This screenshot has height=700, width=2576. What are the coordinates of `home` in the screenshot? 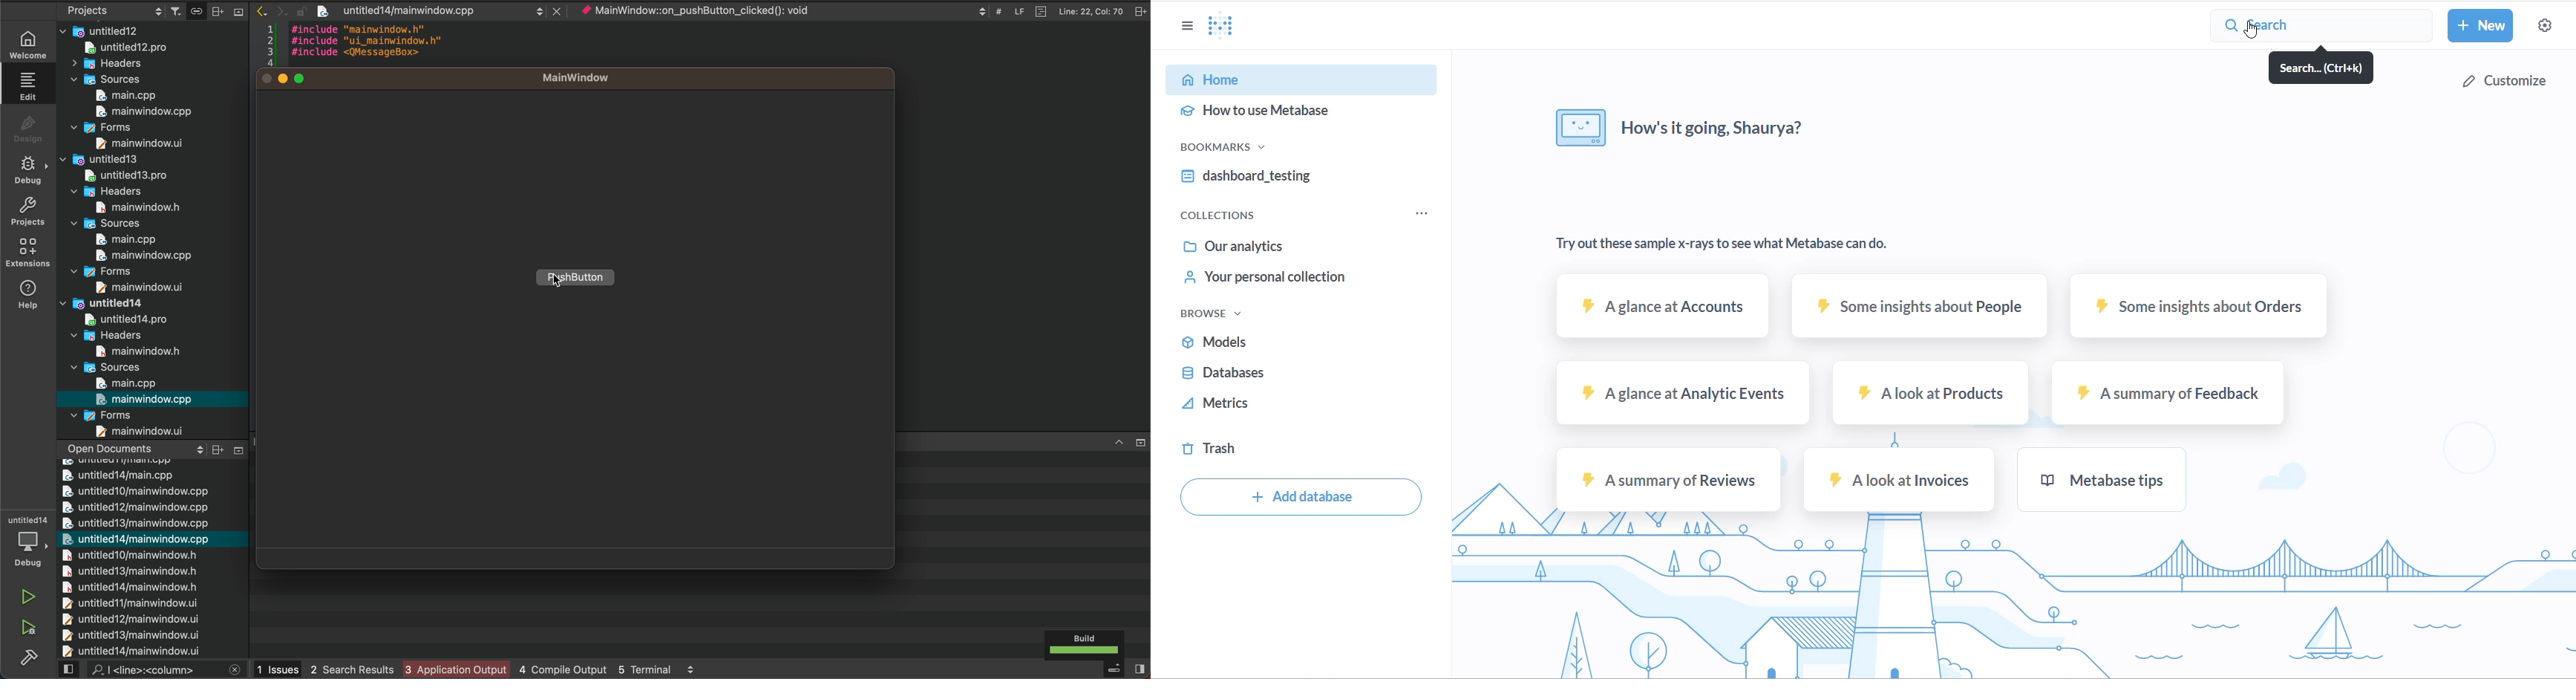 It's located at (1297, 81).